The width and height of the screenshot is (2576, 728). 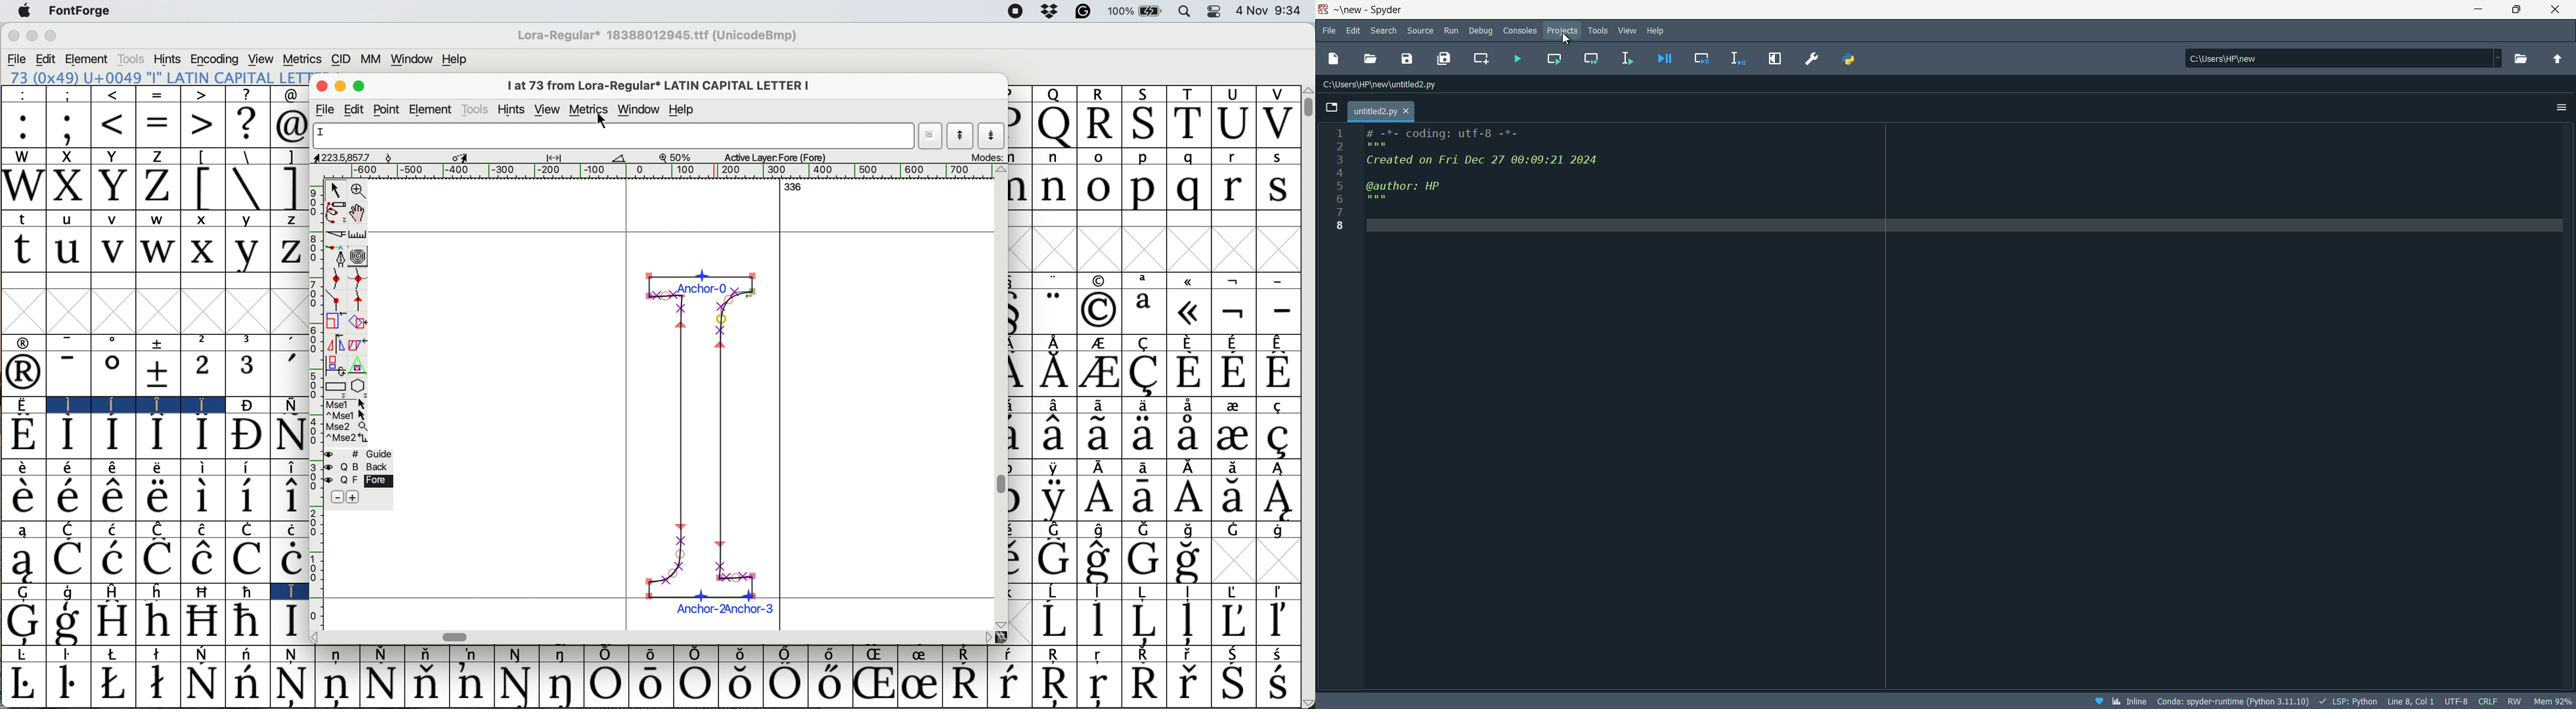 I want to click on Symbol, so click(x=21, y=623).